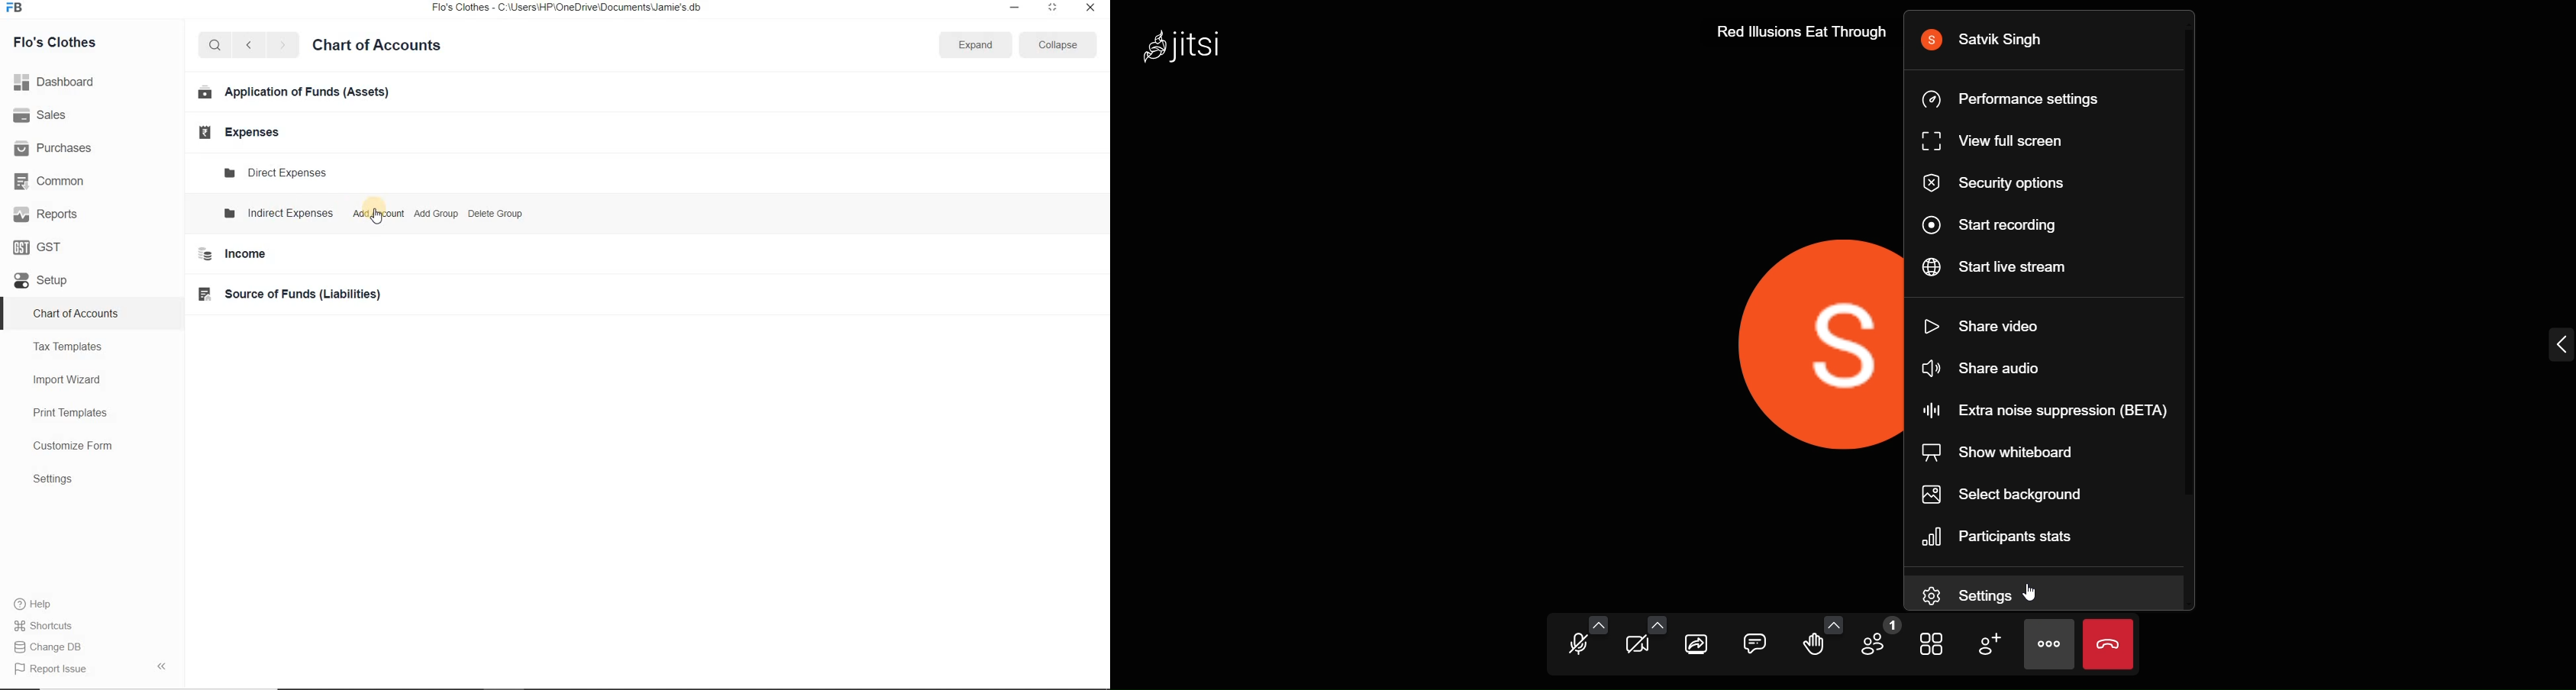 The height and width of the screenshot is (700, 2576). What do you see at coordinates (57, 81) in the screenshot?
I see `Dashboard` at bounding box center [57, 81].